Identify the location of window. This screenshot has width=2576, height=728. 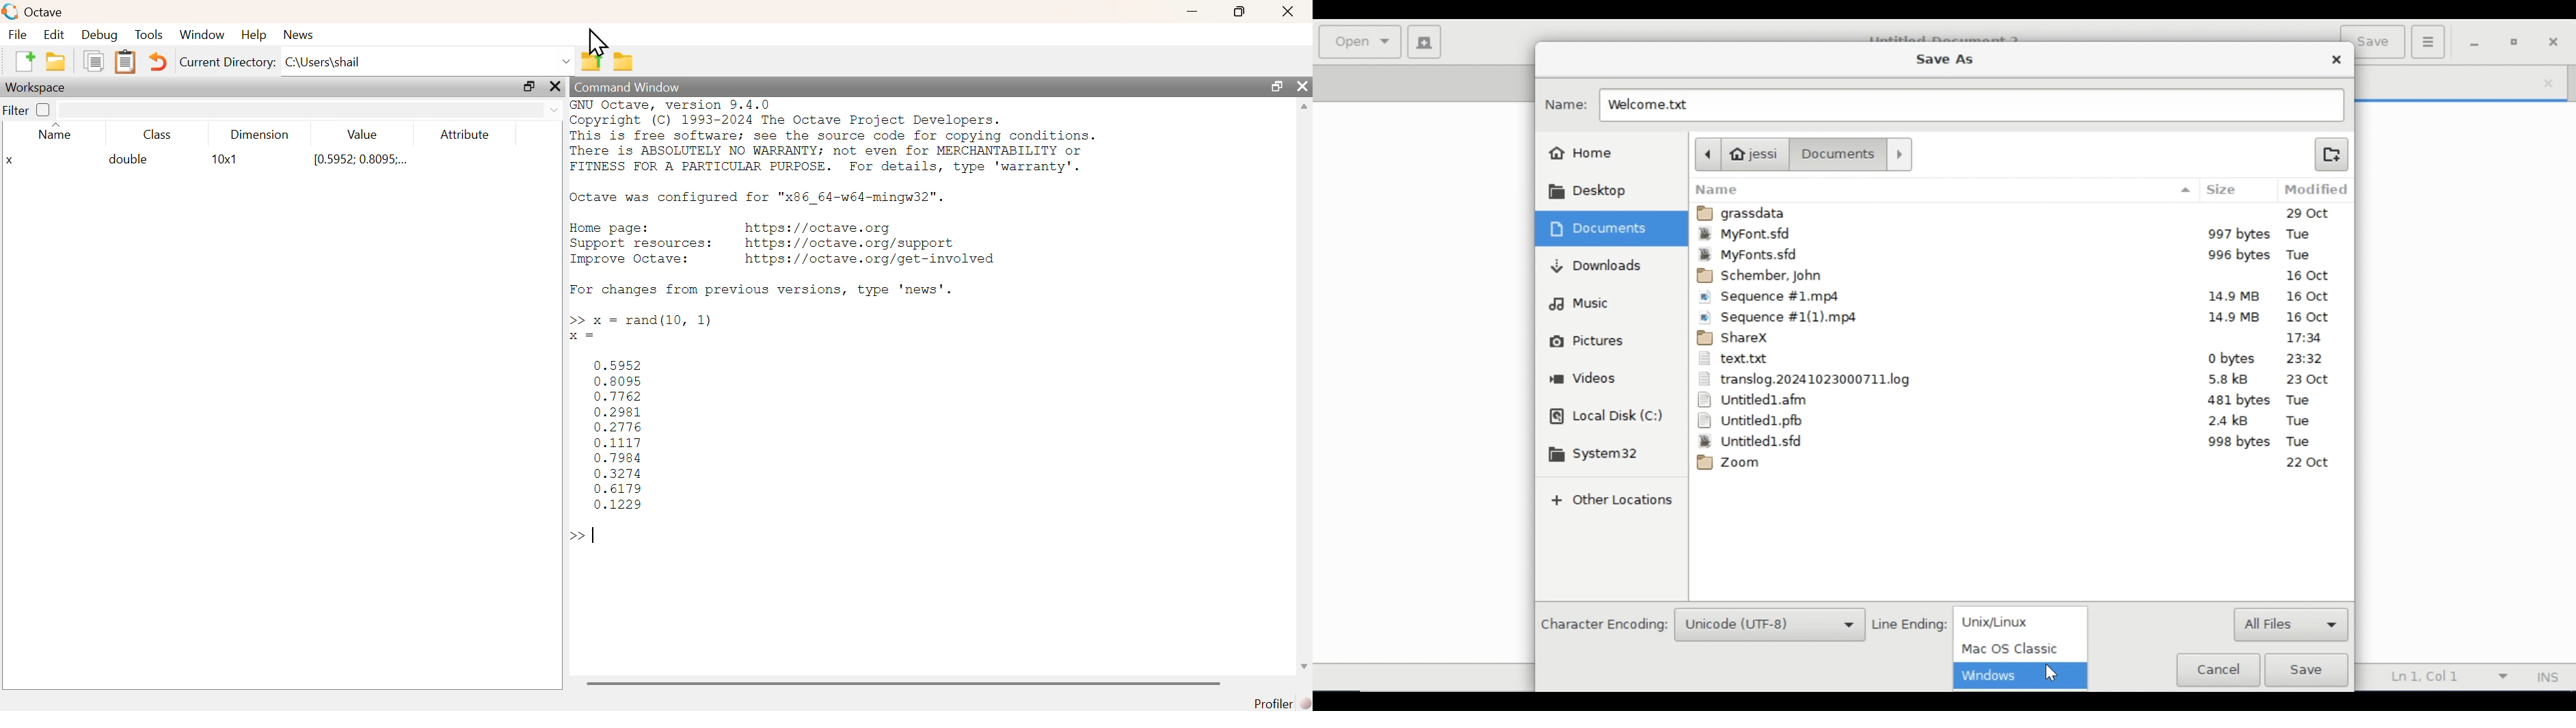
(203, 35).